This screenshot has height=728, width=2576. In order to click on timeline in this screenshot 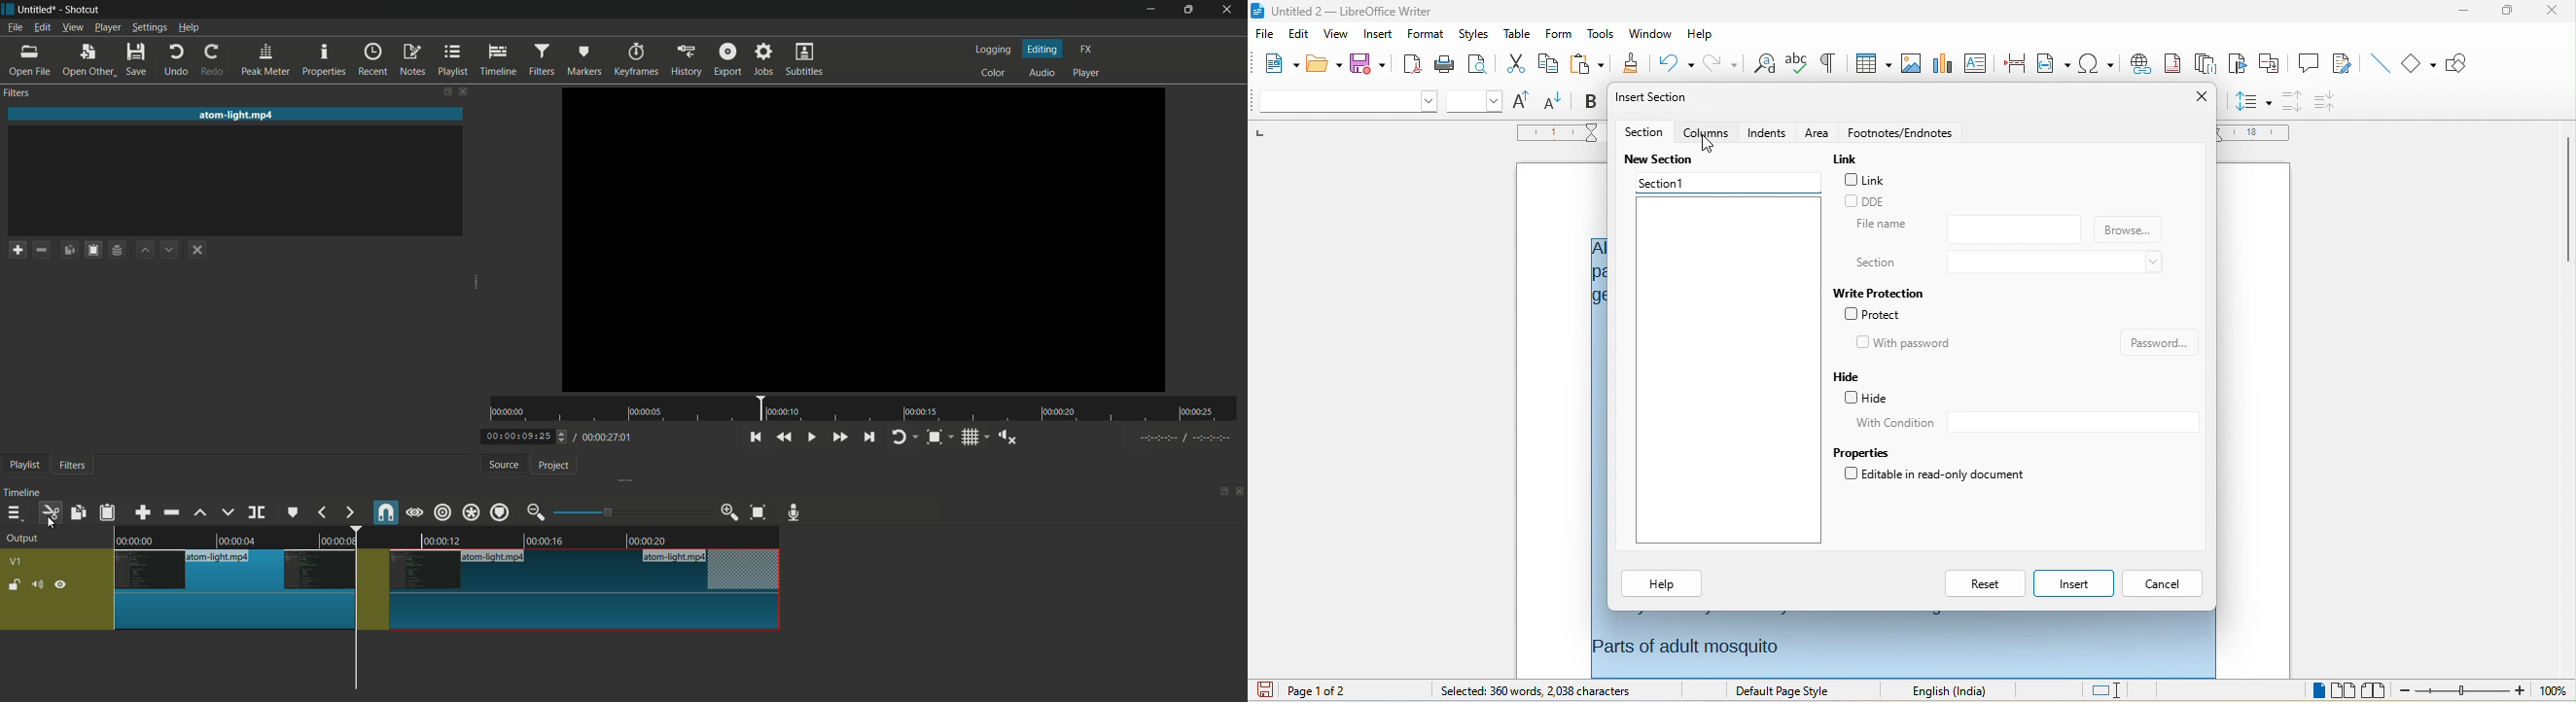, I will do `click(501, 60)`.